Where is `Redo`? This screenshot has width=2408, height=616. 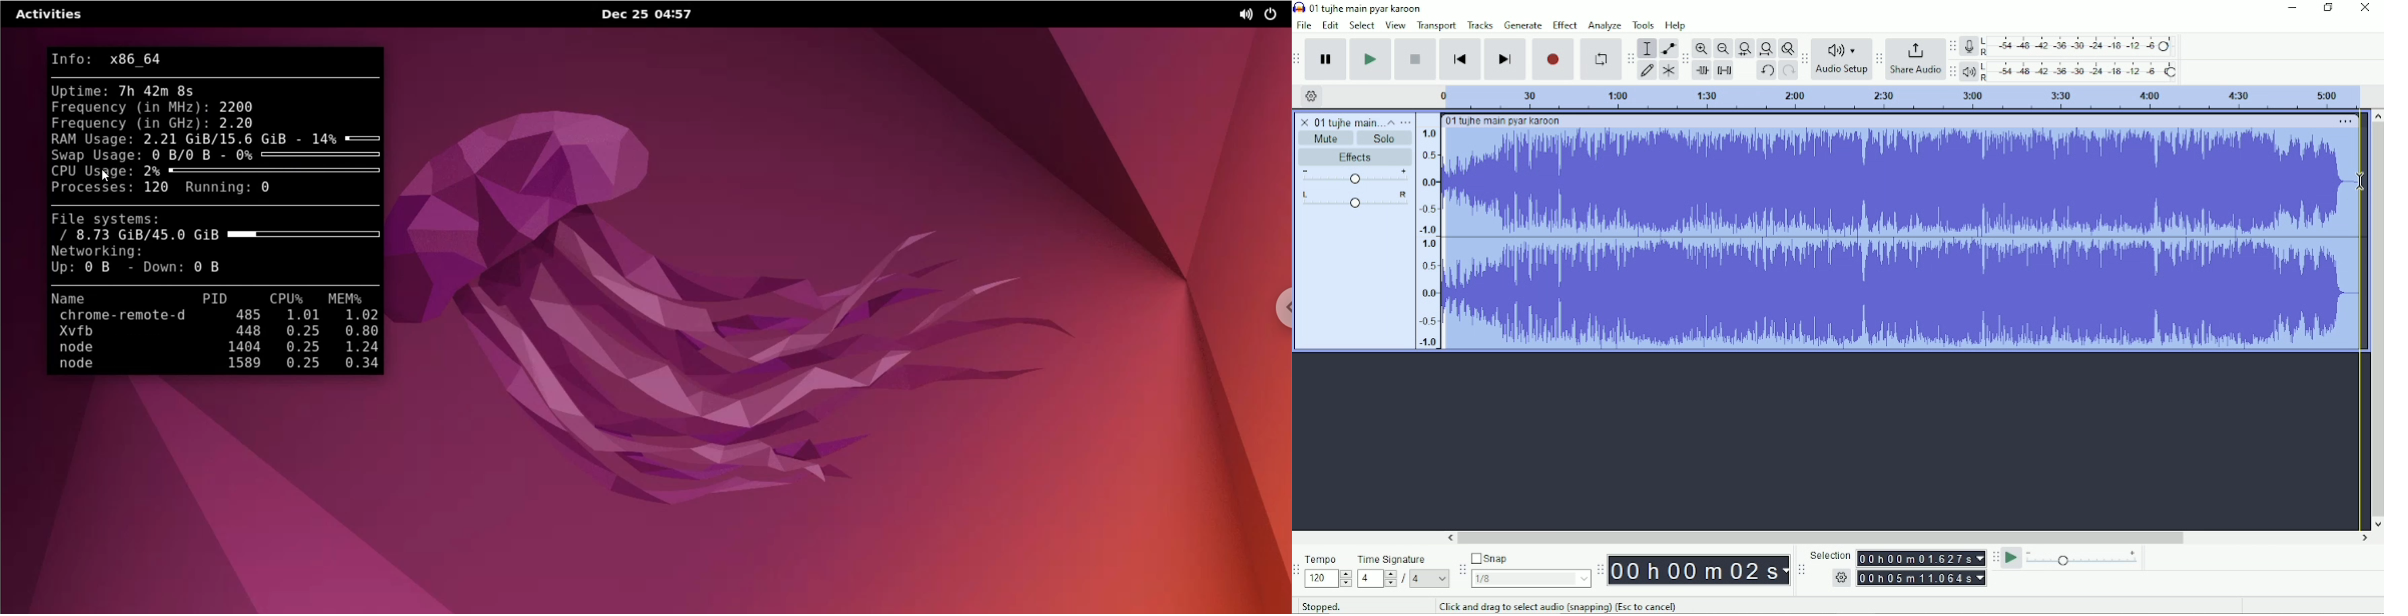 Redo is located at coordinates (1788, 71).